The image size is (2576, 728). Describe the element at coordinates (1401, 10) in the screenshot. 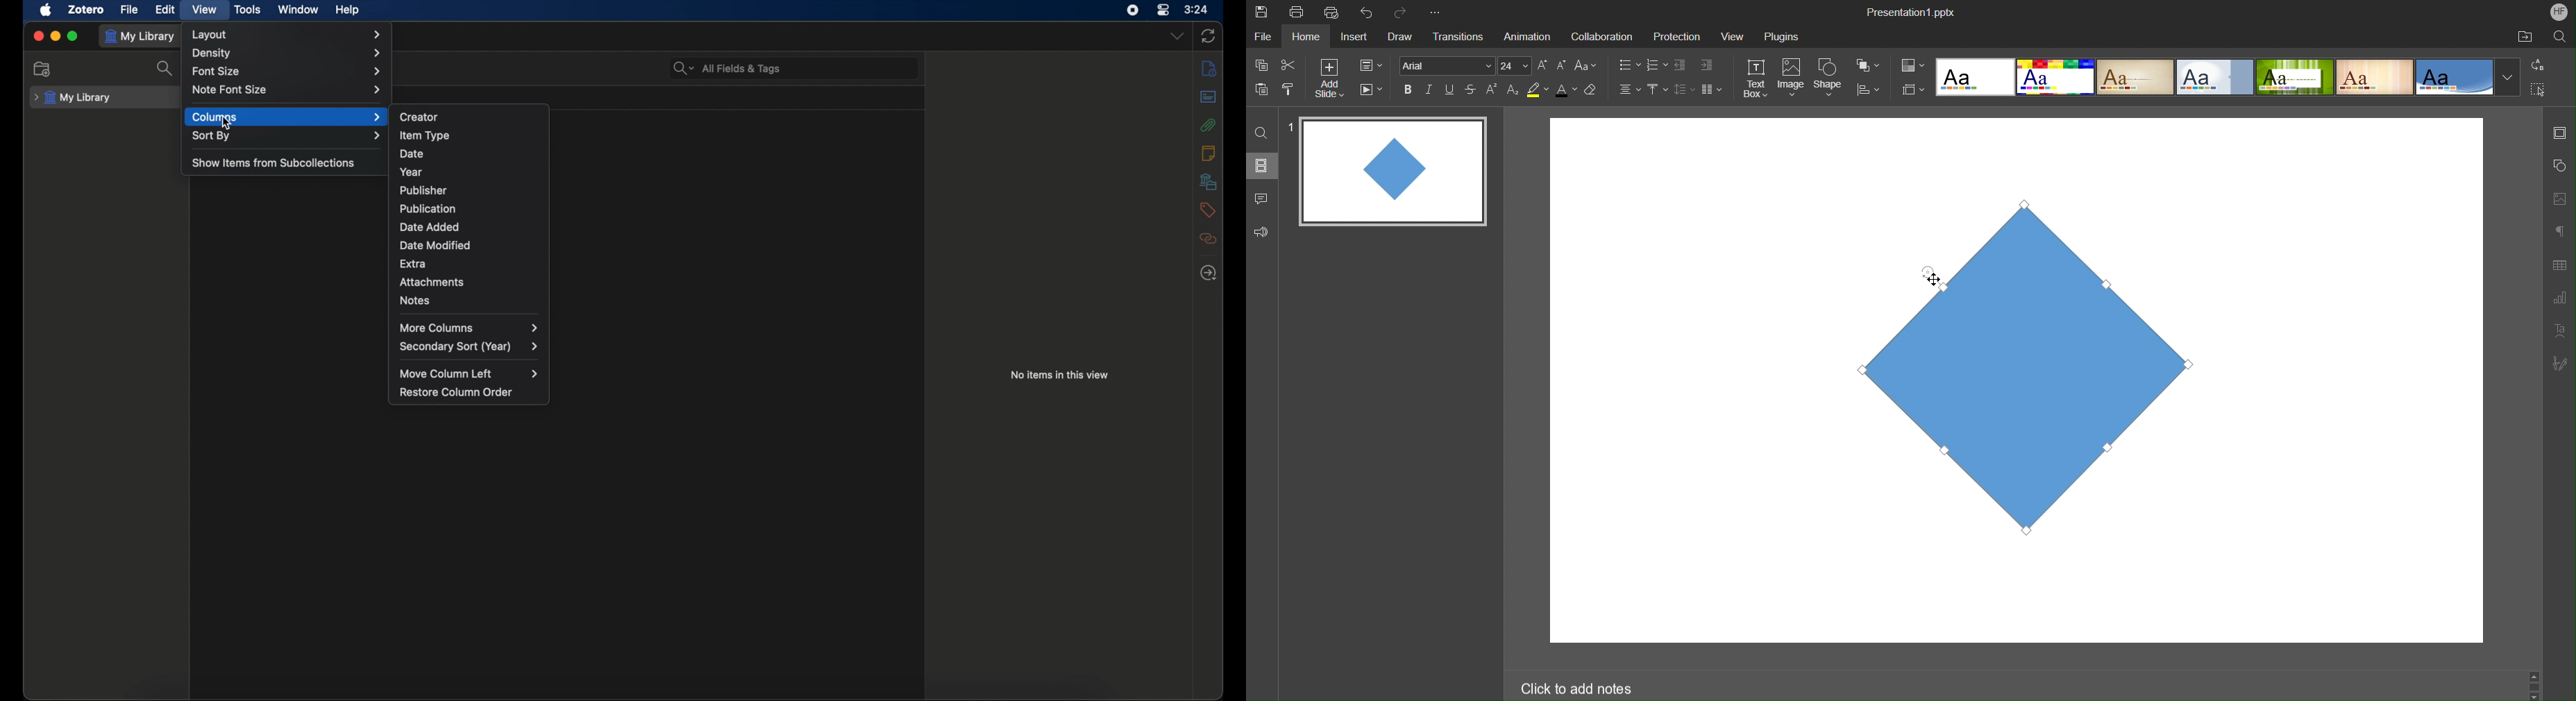

I see `Redo` at that location.